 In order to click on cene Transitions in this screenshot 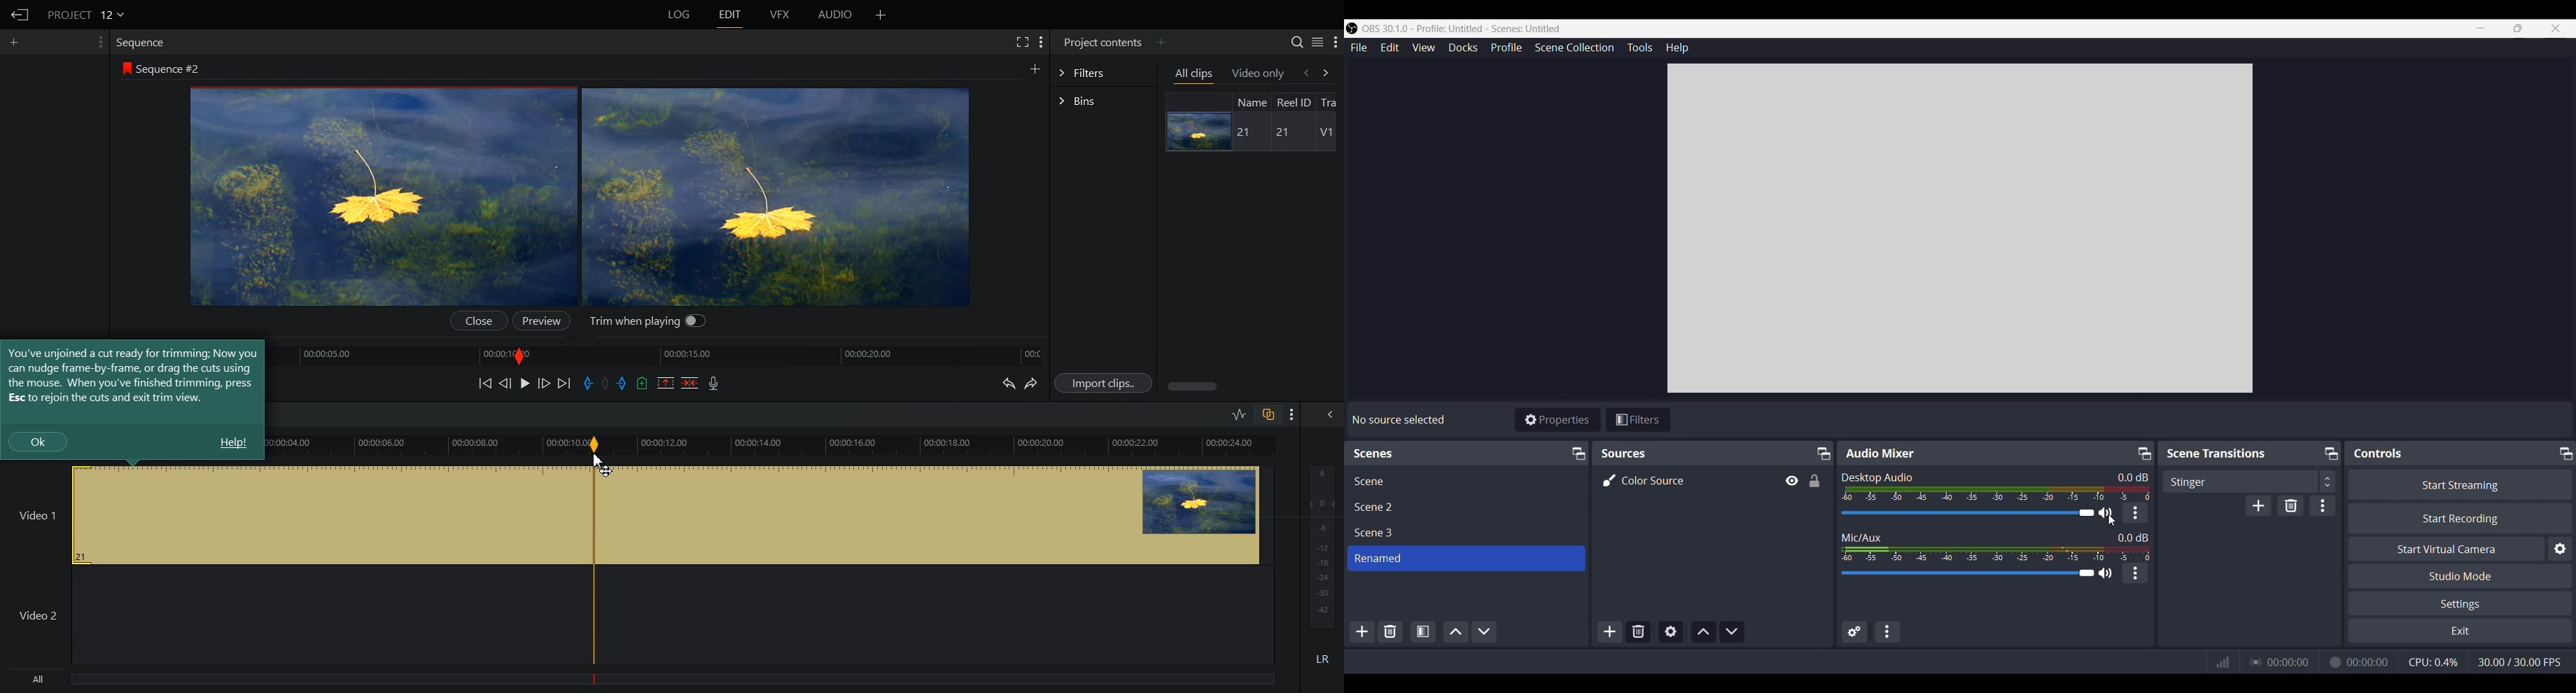, I will do `click(2219, 454)`.